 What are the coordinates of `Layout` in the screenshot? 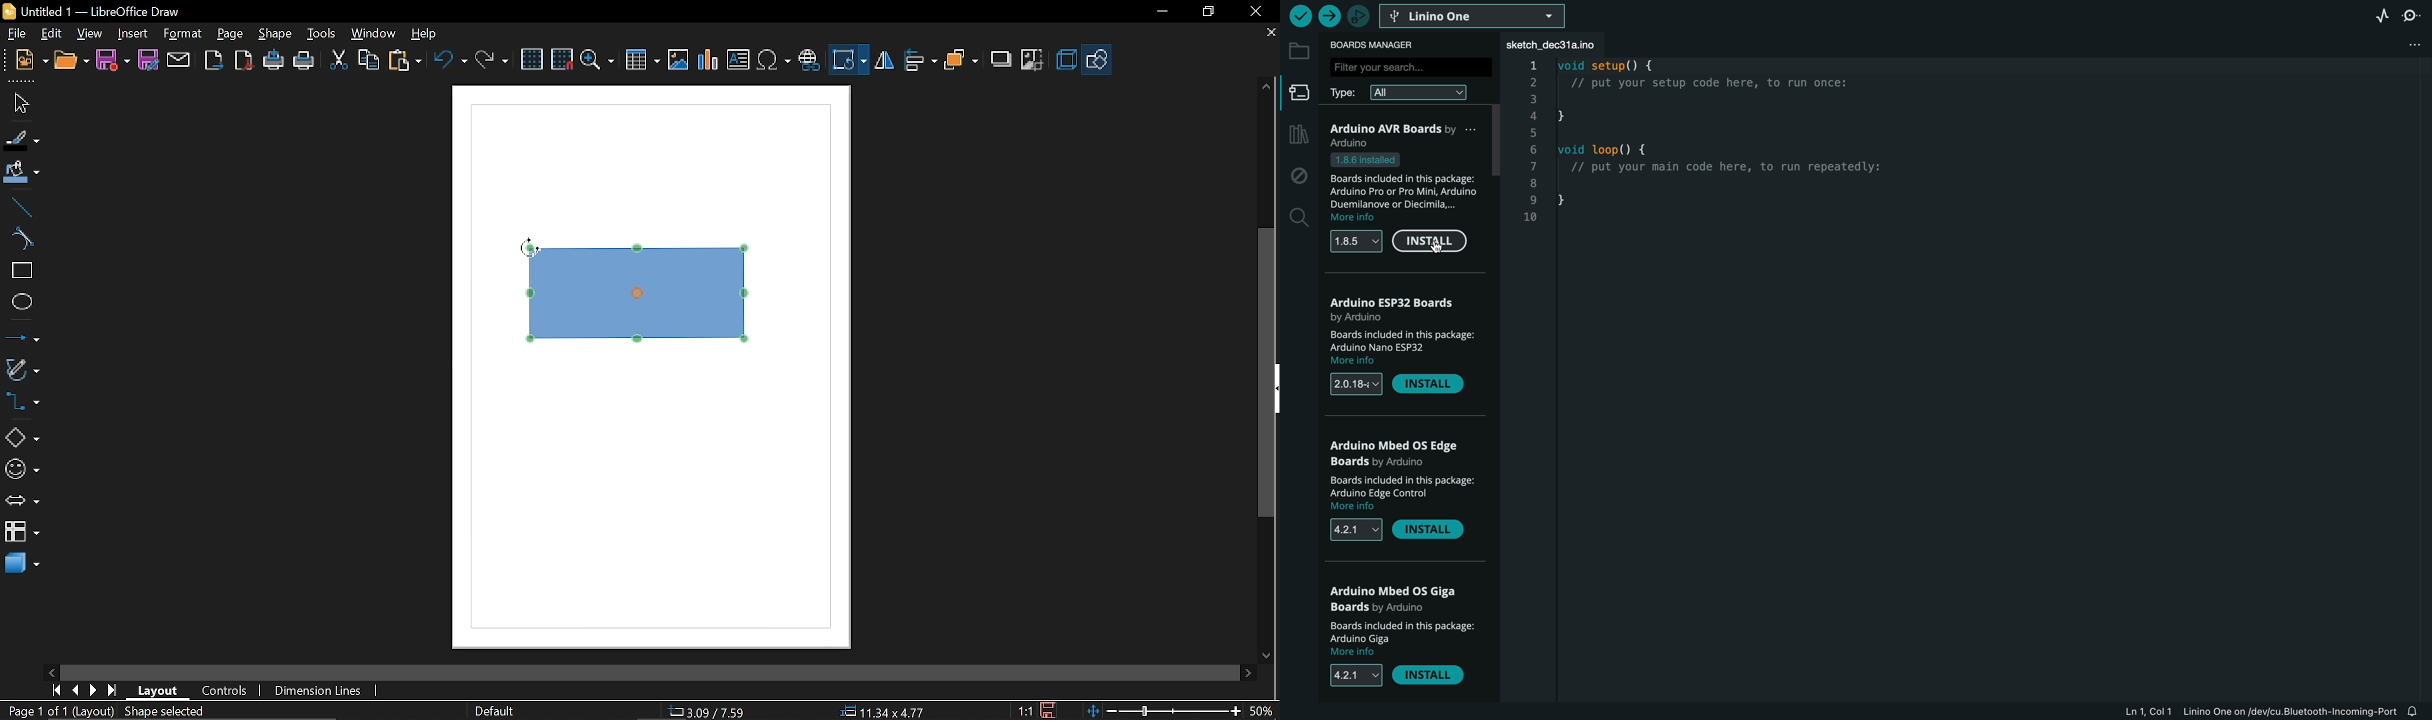 It's located at (158, 691).